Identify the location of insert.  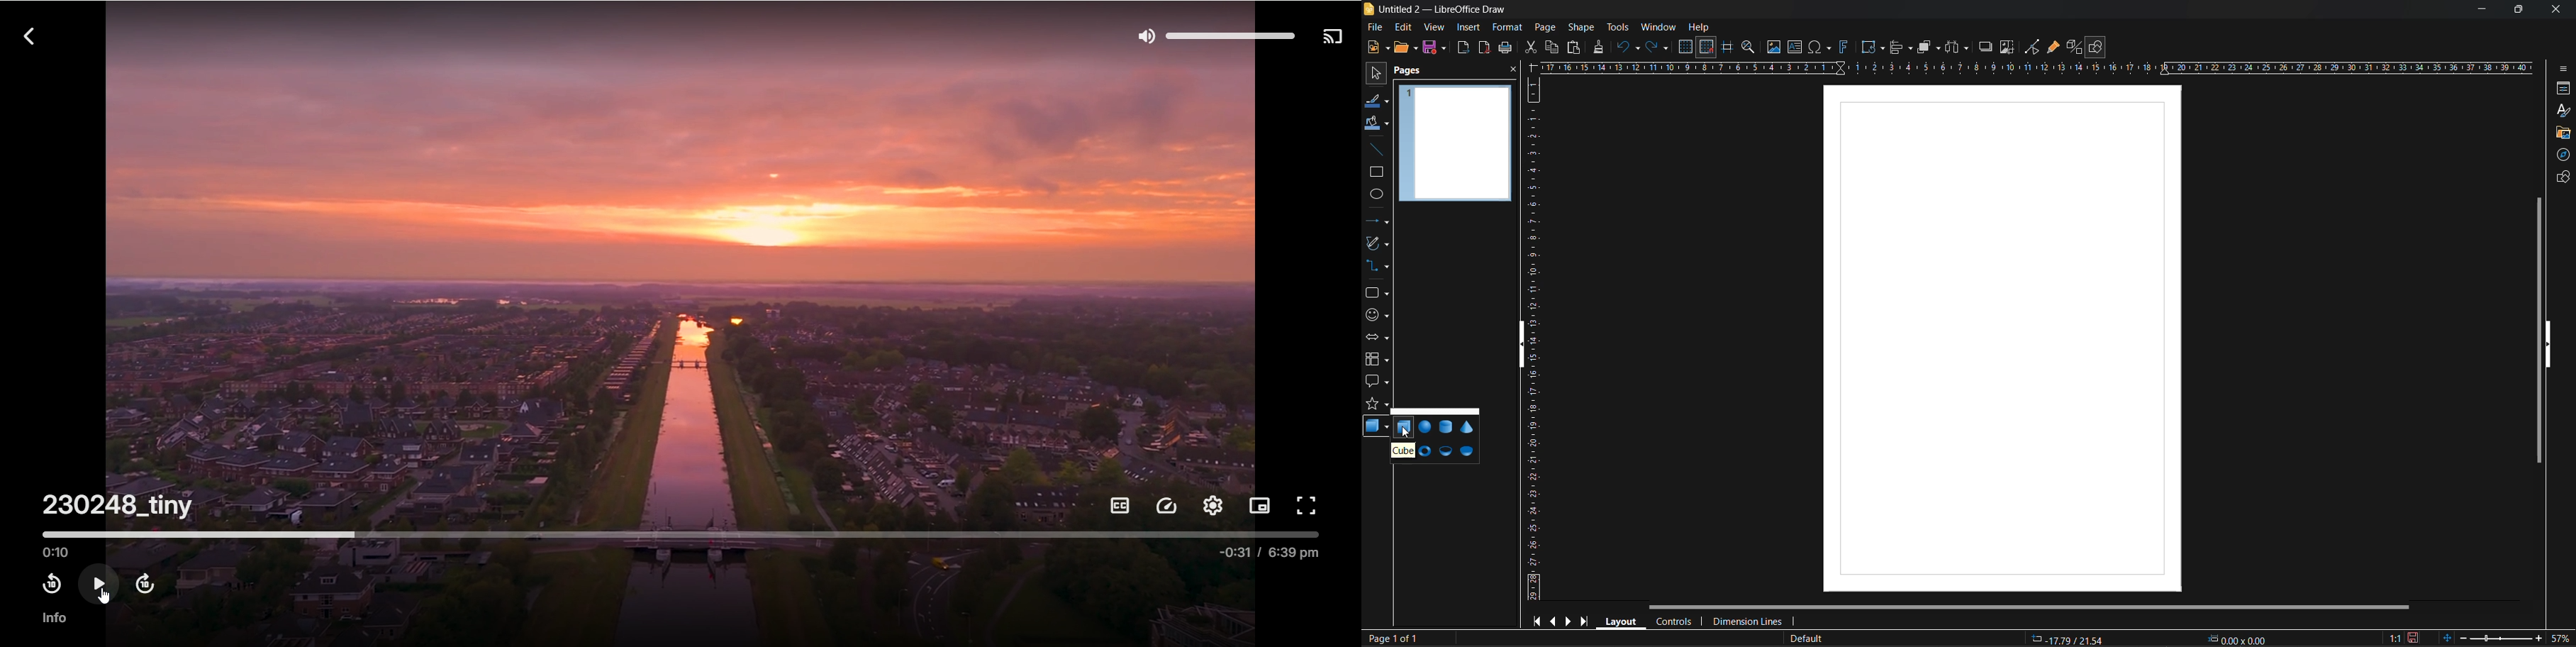
(1468, 27).